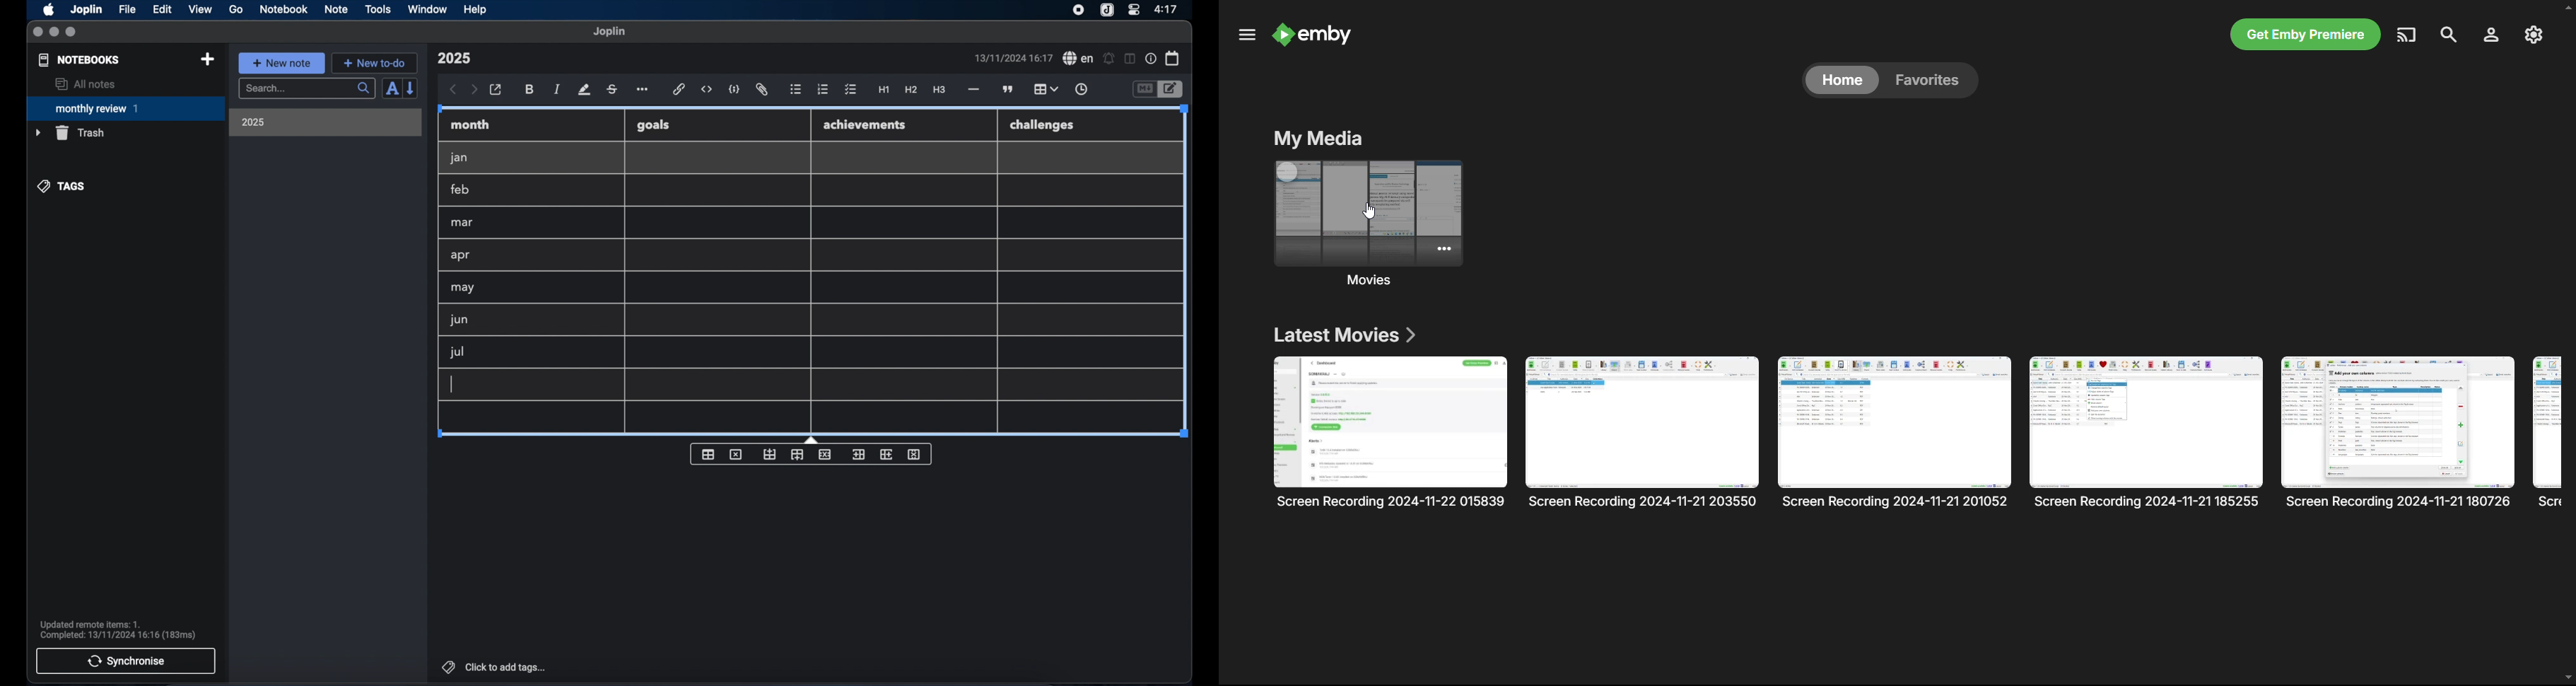 The width and height of the screenshot is (2576, 700). What do you see at coordinates (939, 90) in the screenshot?
I see `heading 3` at bounding box center [939, 90].